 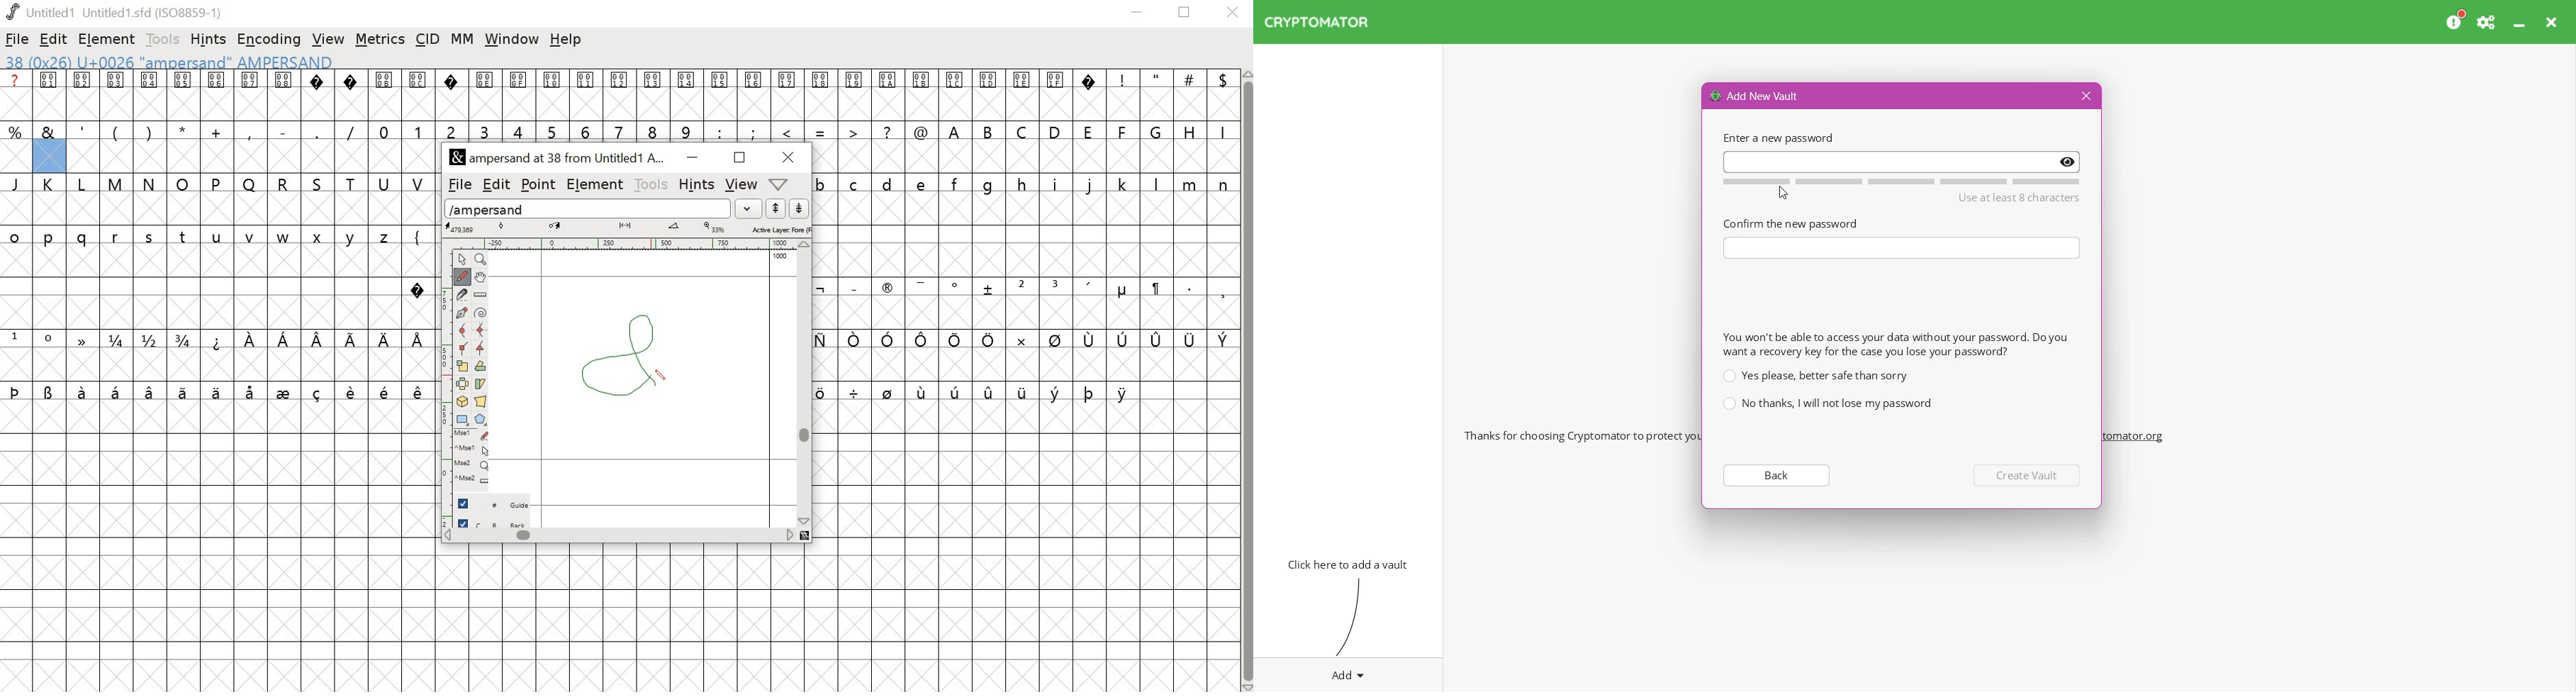 I want to click on Password strength, so click(x=1899, y=182).